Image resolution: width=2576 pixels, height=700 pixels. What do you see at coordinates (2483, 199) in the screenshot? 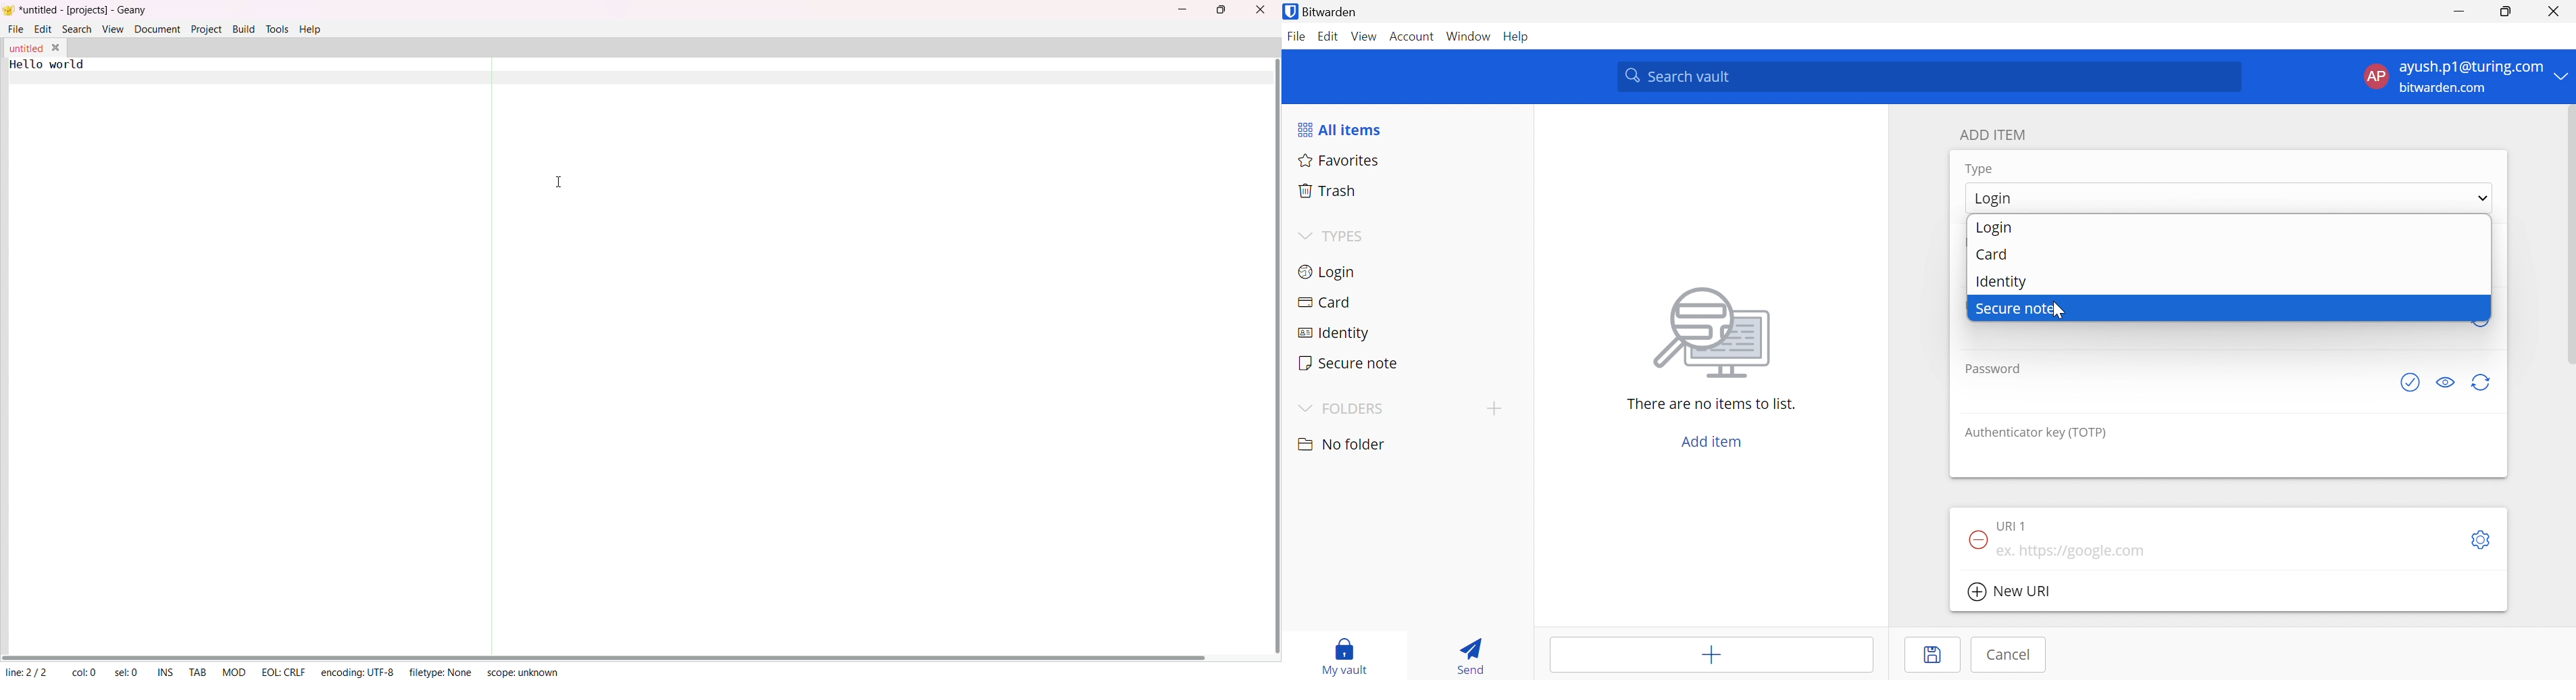
I see `Drop Down` at bounding box center [2483, 199].